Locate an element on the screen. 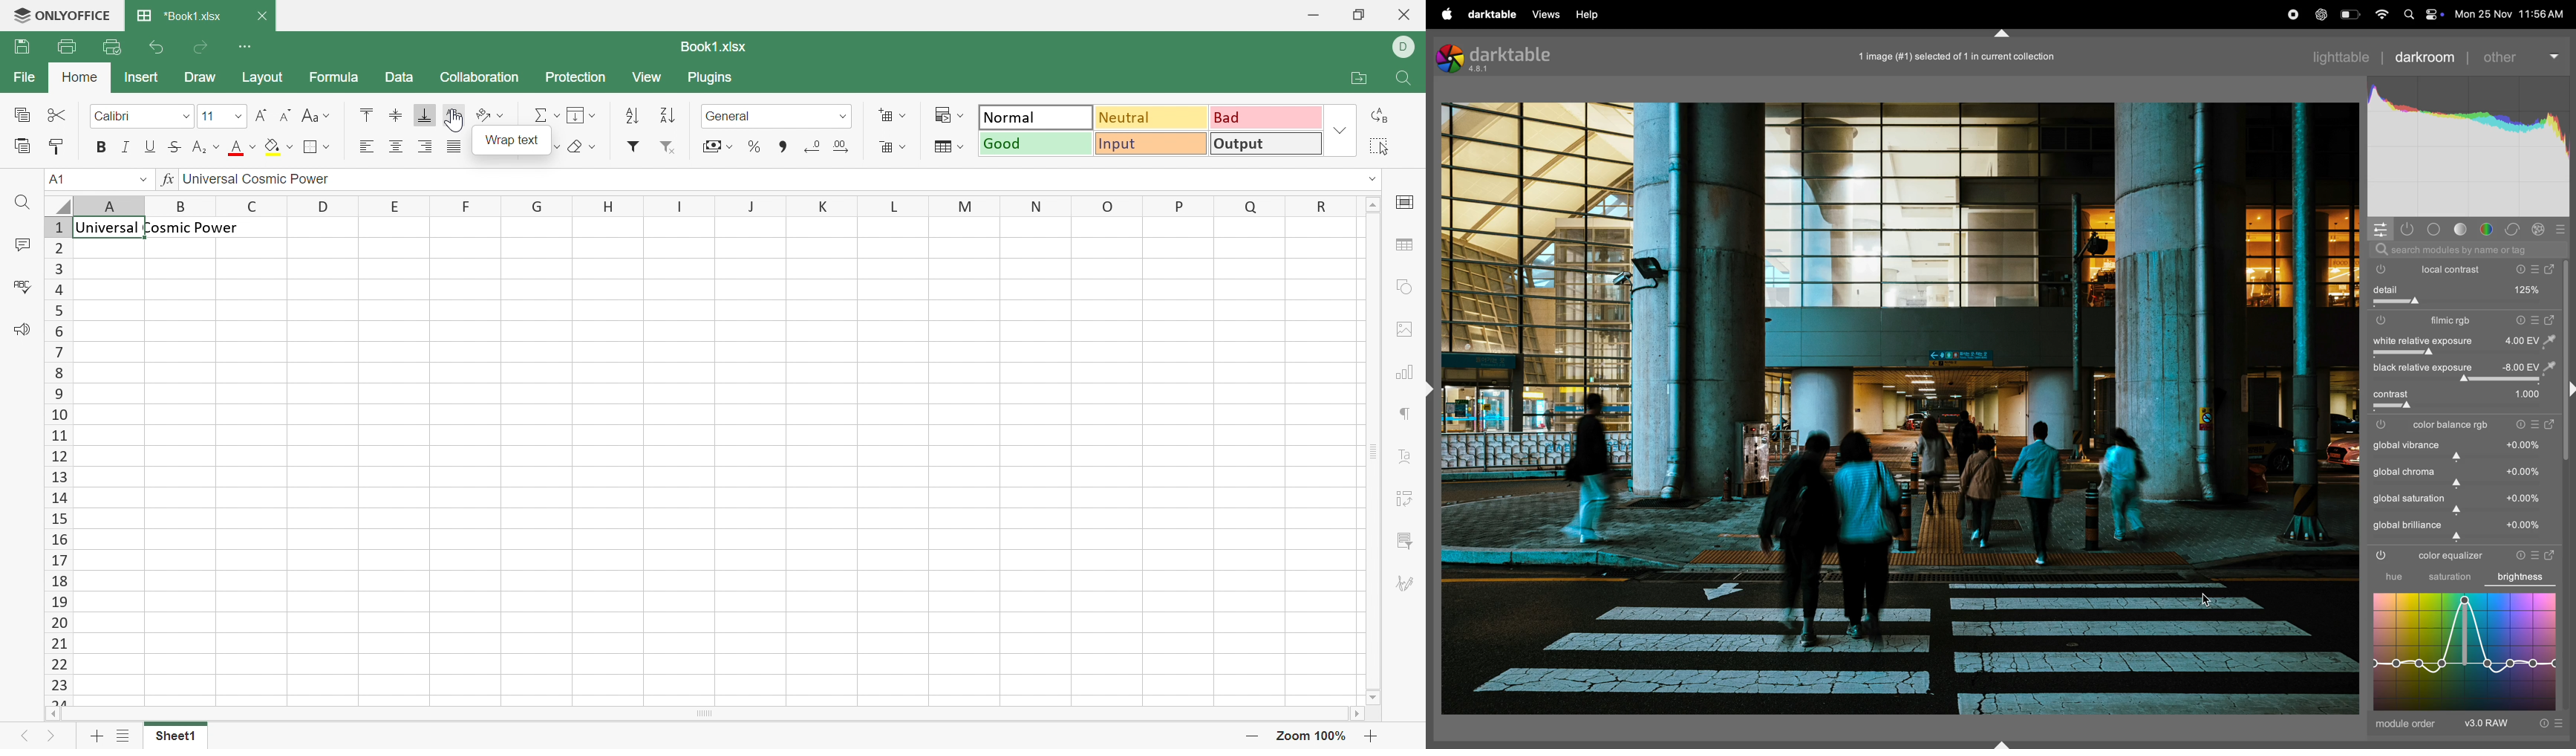 Image resolution: width=2576 pixels, height=756 pixels. black relavtive exposure is located at coordinates (2421, 368).